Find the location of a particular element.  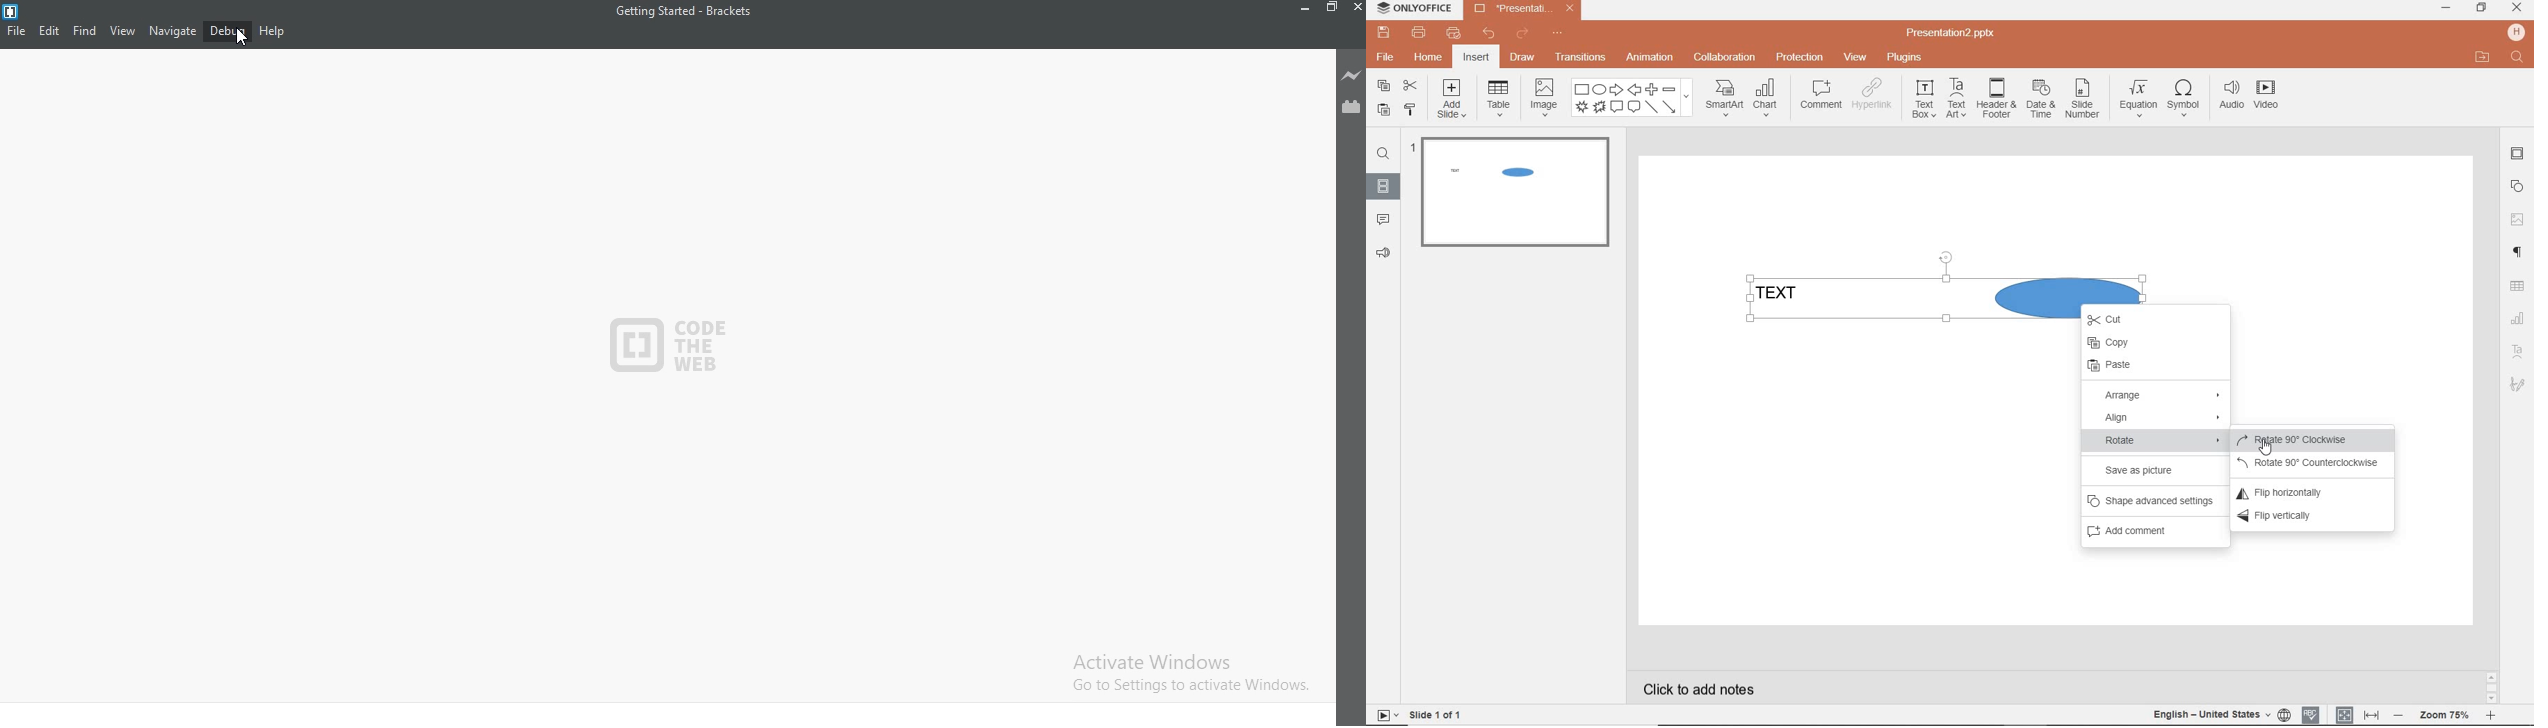

FLIP VERTICALLY is located at coordinates (2293, 517).